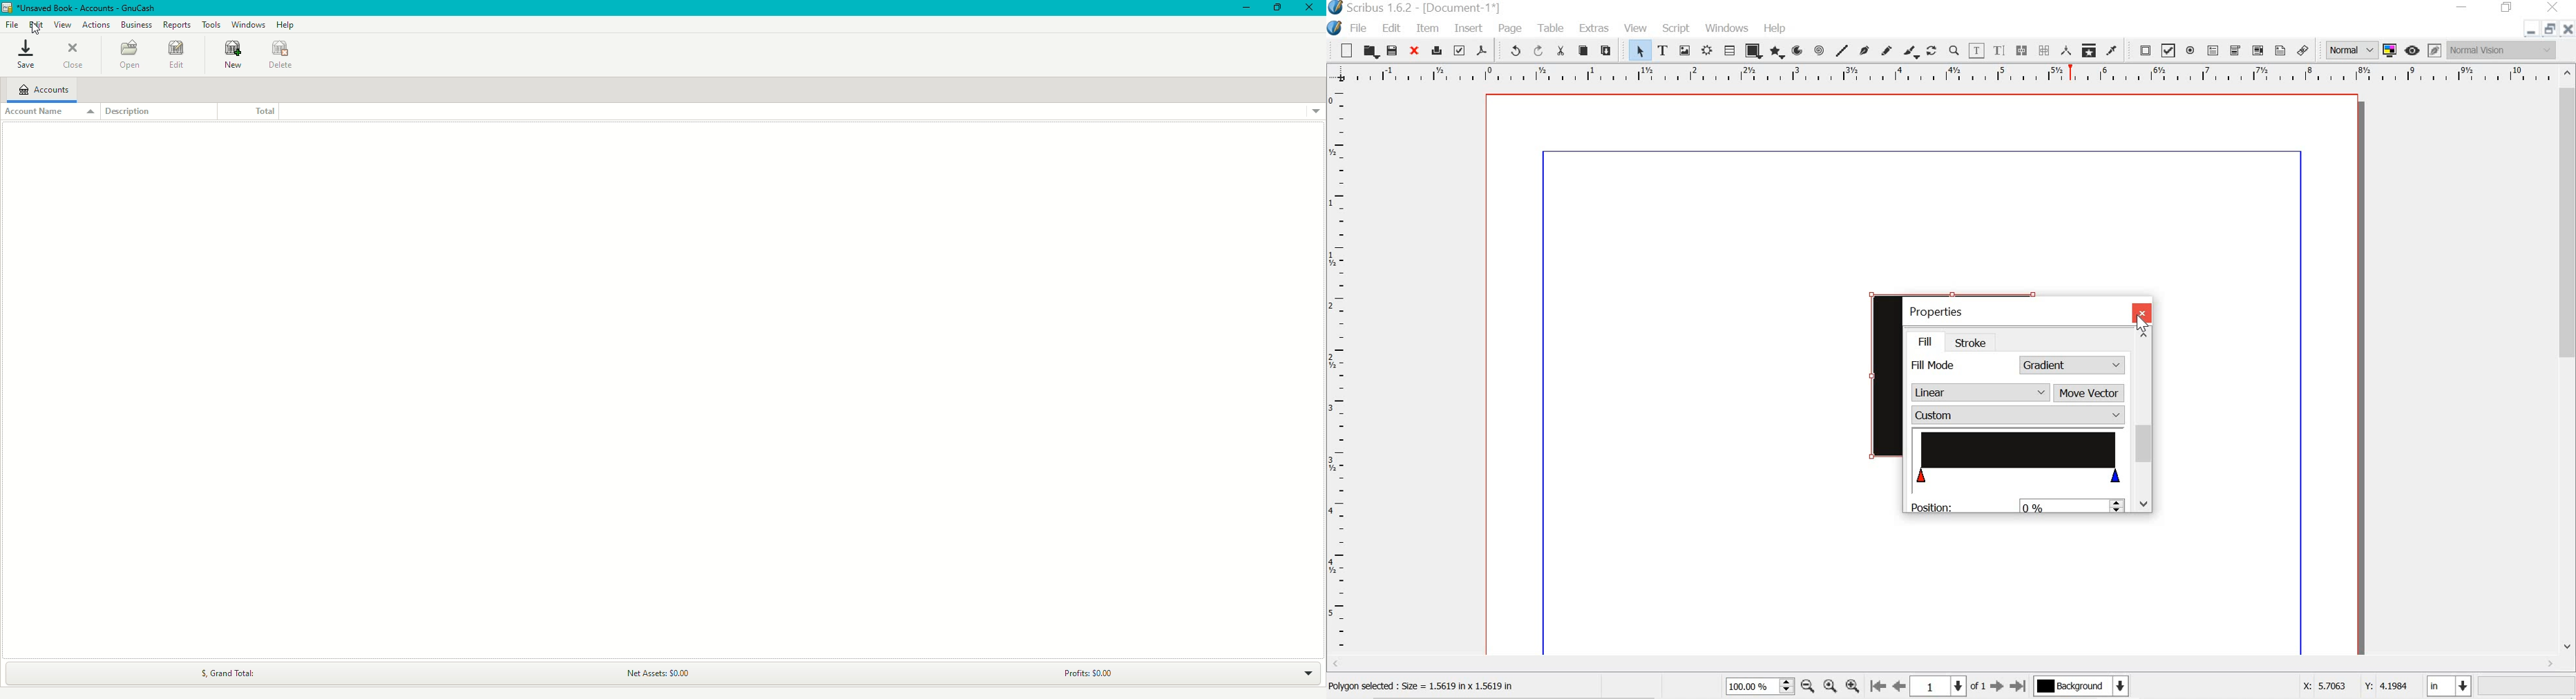 Image resolution: width=2576 pixels, height=700 pixels. I want to click on close, so click(2140, 312).